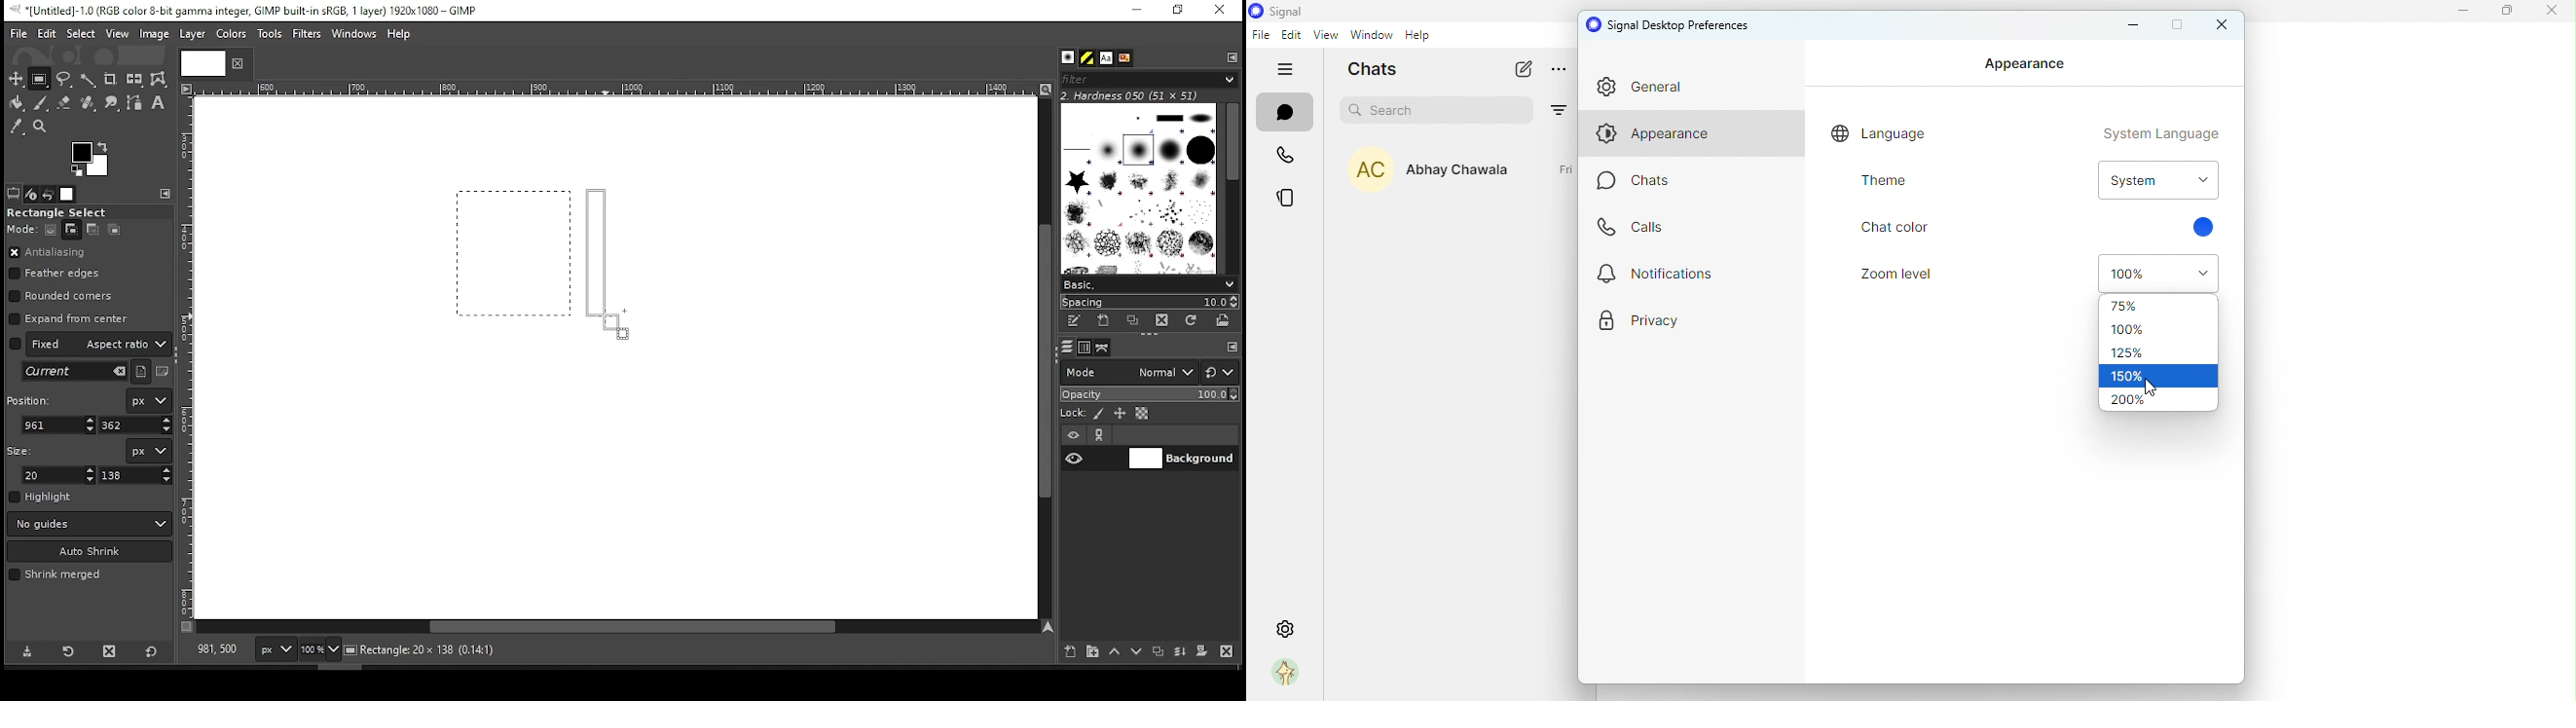 This screenshot has width=2576, height=728. I want to click on Abhay Chawla, so click(1469, 175).